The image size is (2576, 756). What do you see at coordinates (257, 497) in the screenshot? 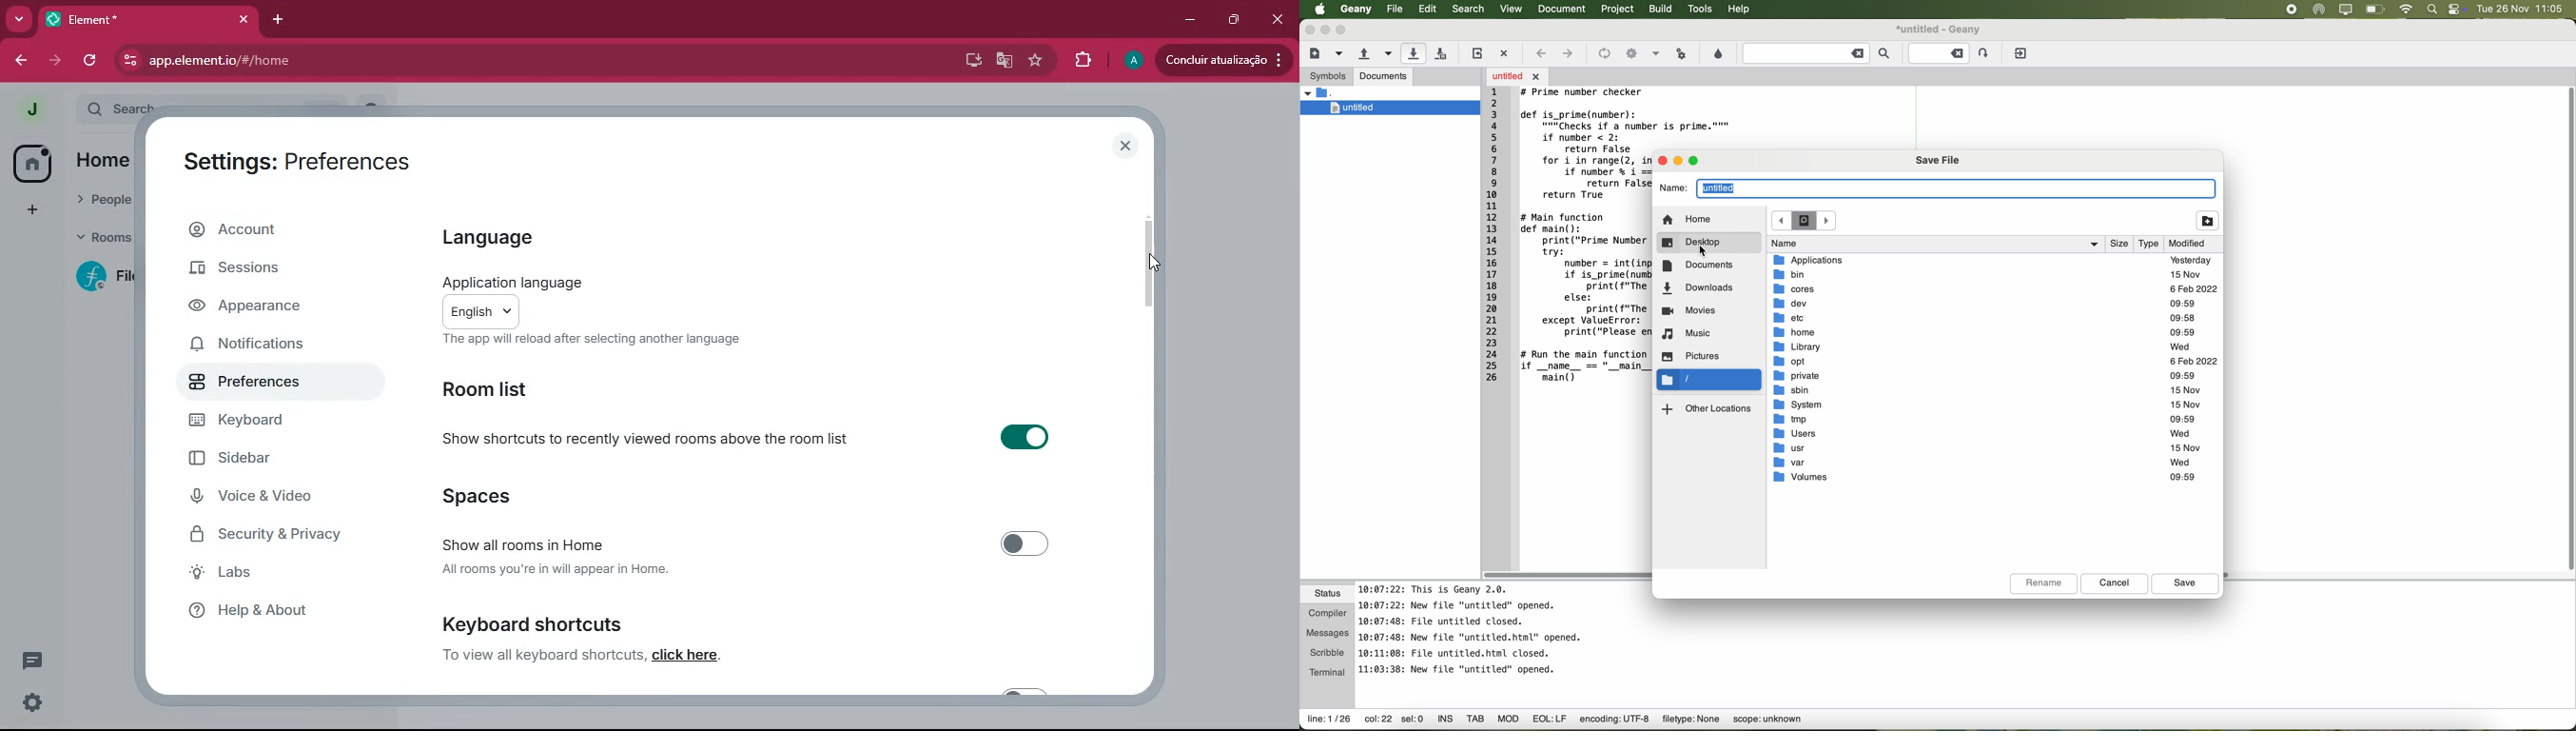
I see `voice & video` at bounding box center [257, 497].